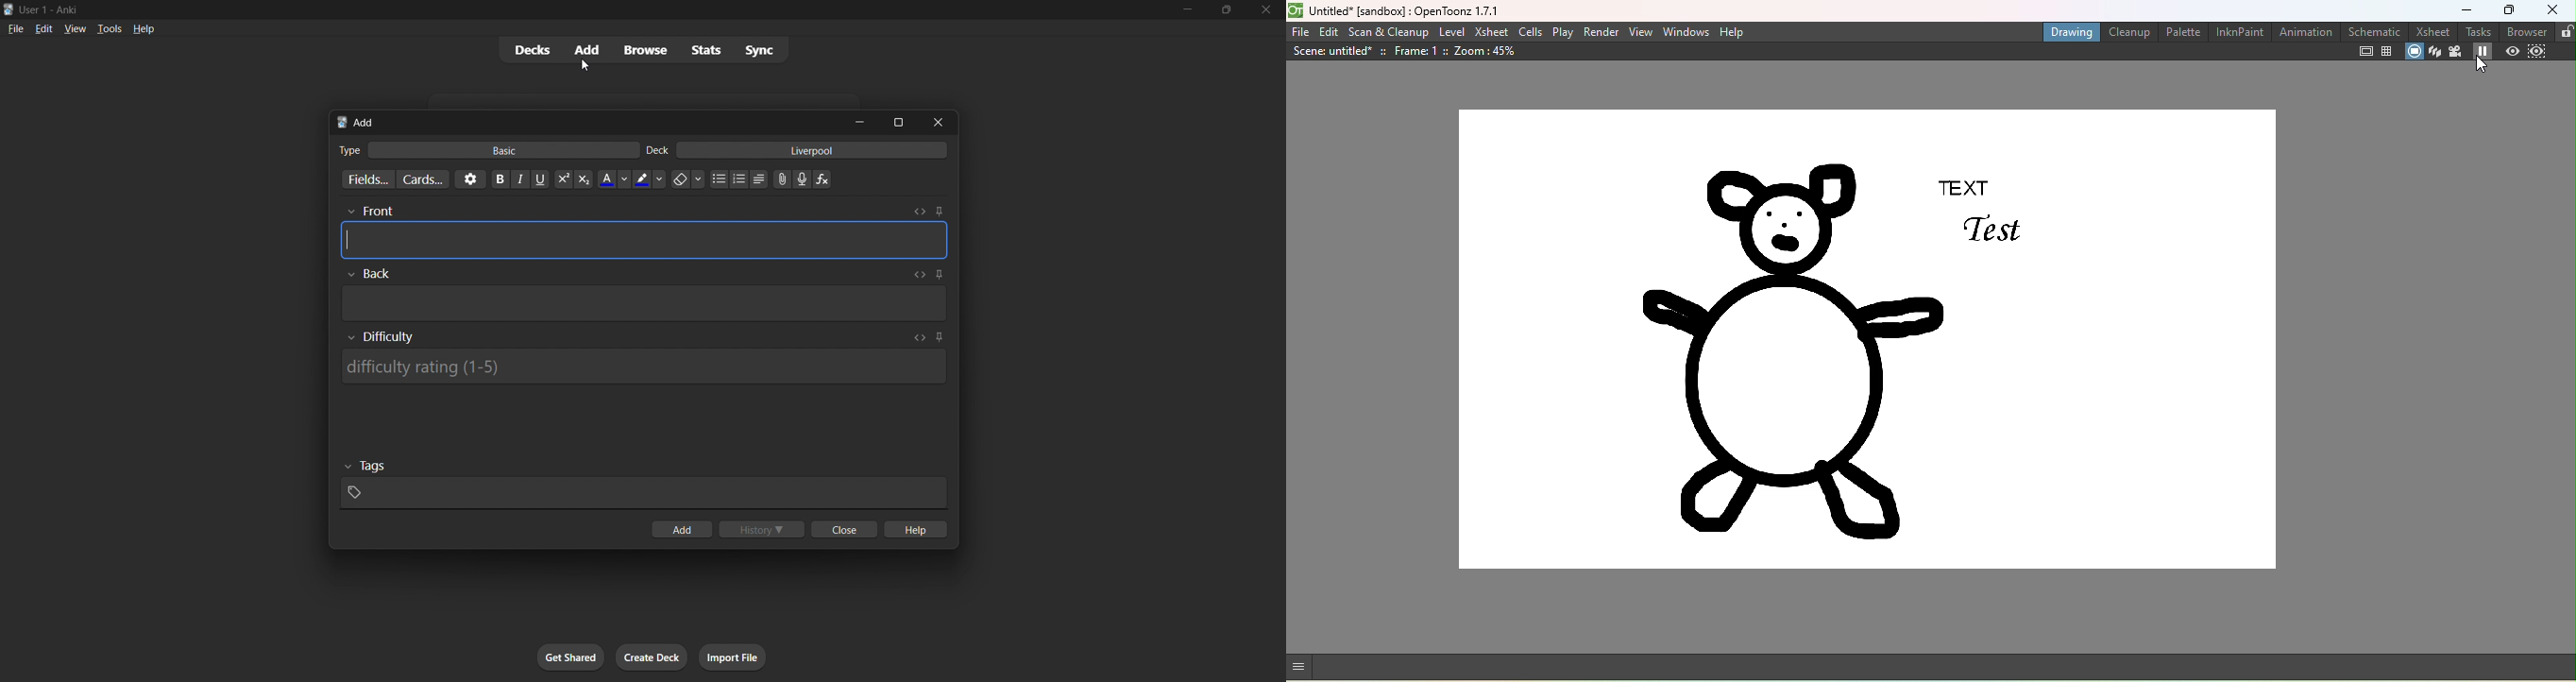 Image resolution: width=2576 pixels, height=700 pixels. Describe the element at coordinates (760, 181) in the screenshot. I see `multilevel list` at that location.